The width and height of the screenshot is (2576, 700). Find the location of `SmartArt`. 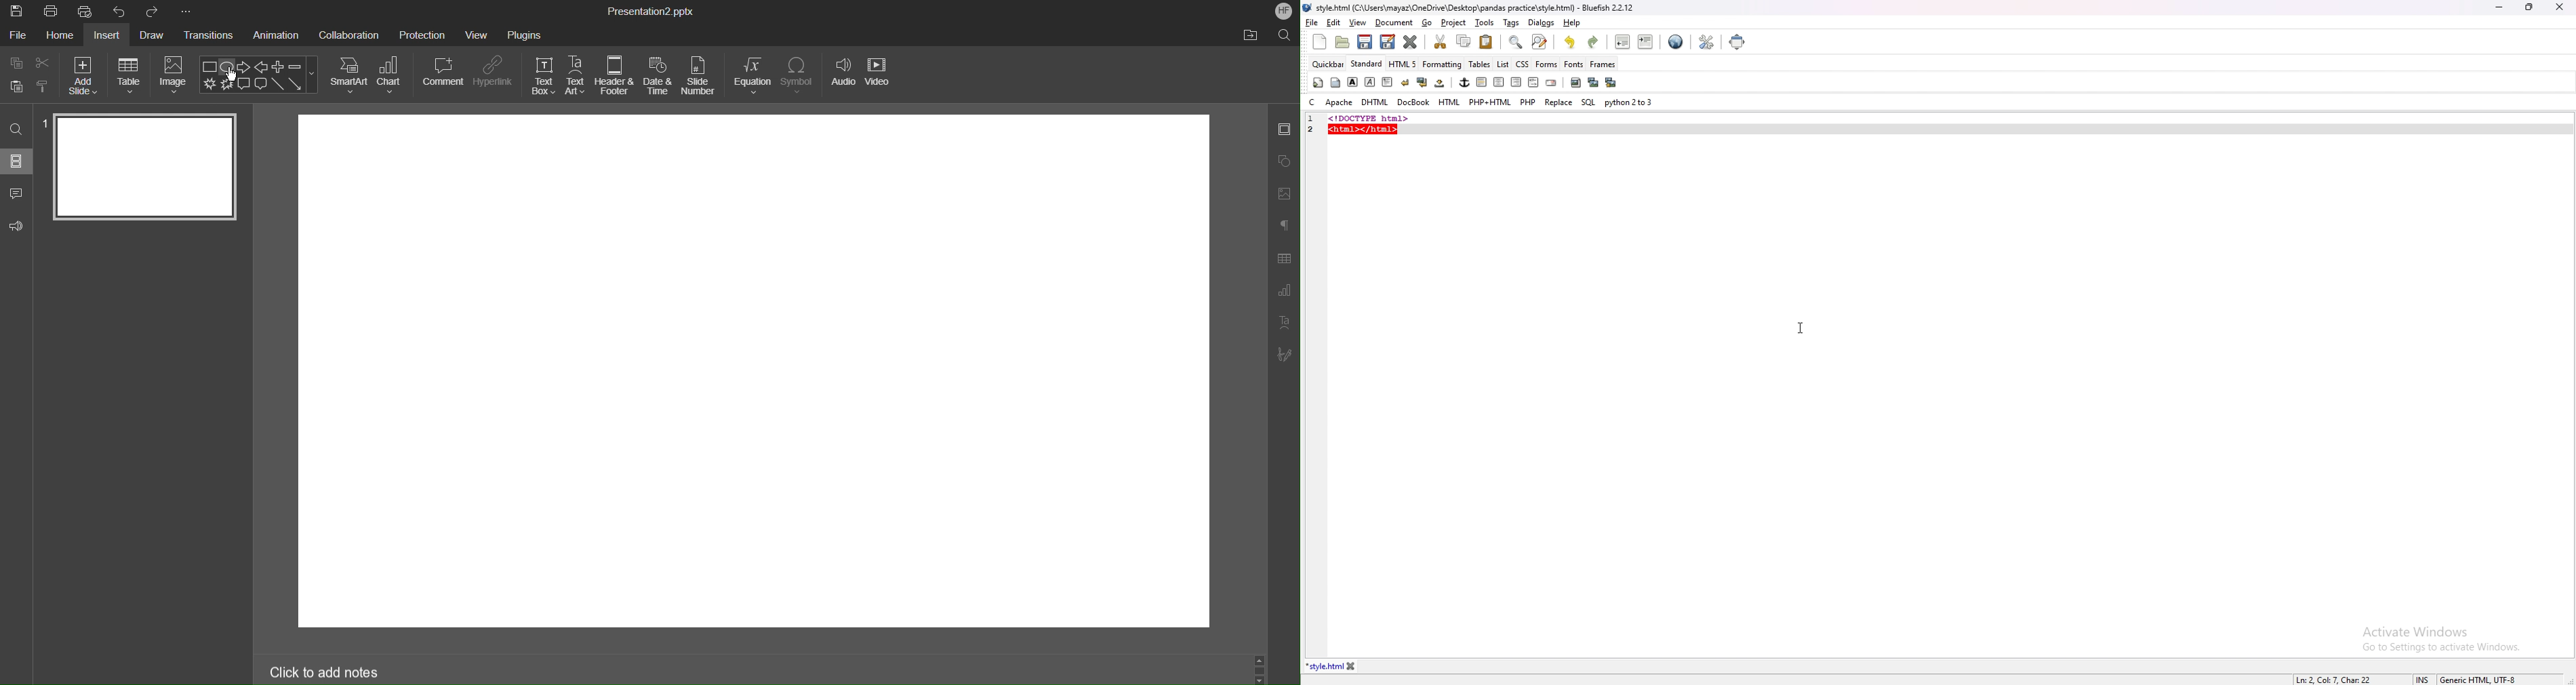

SmartArt is located at coordinates (349, 75).